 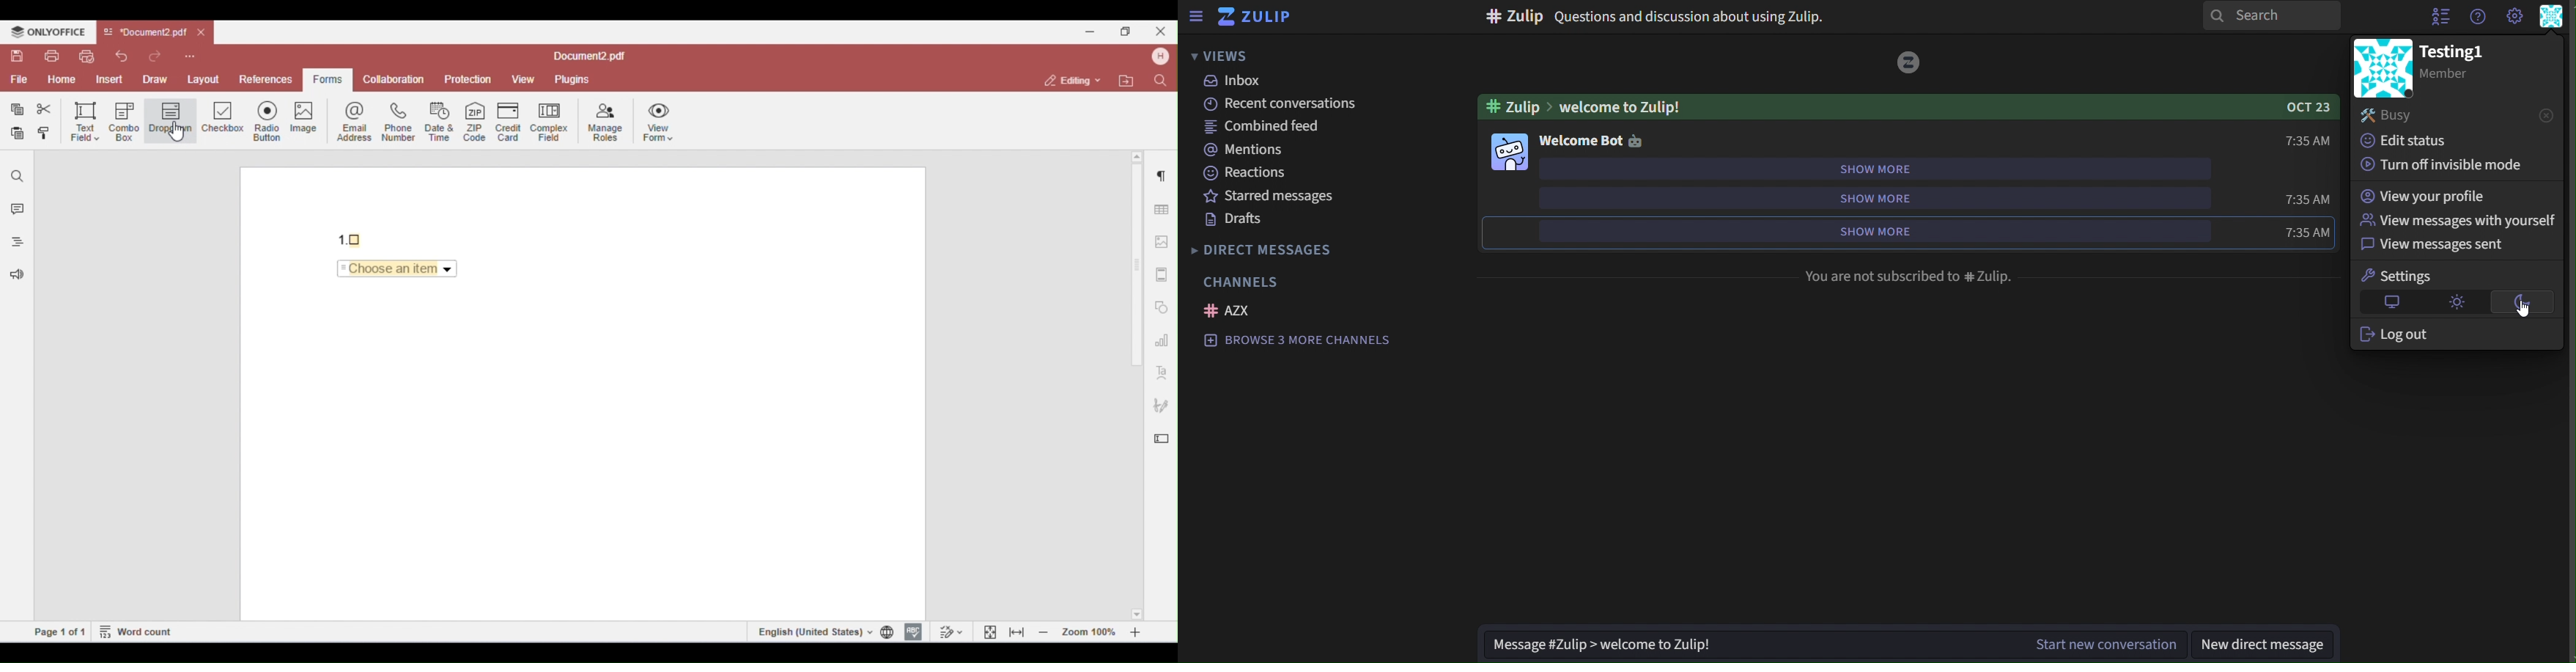 I want to click on dark theme, so click(x=2523, y=304).